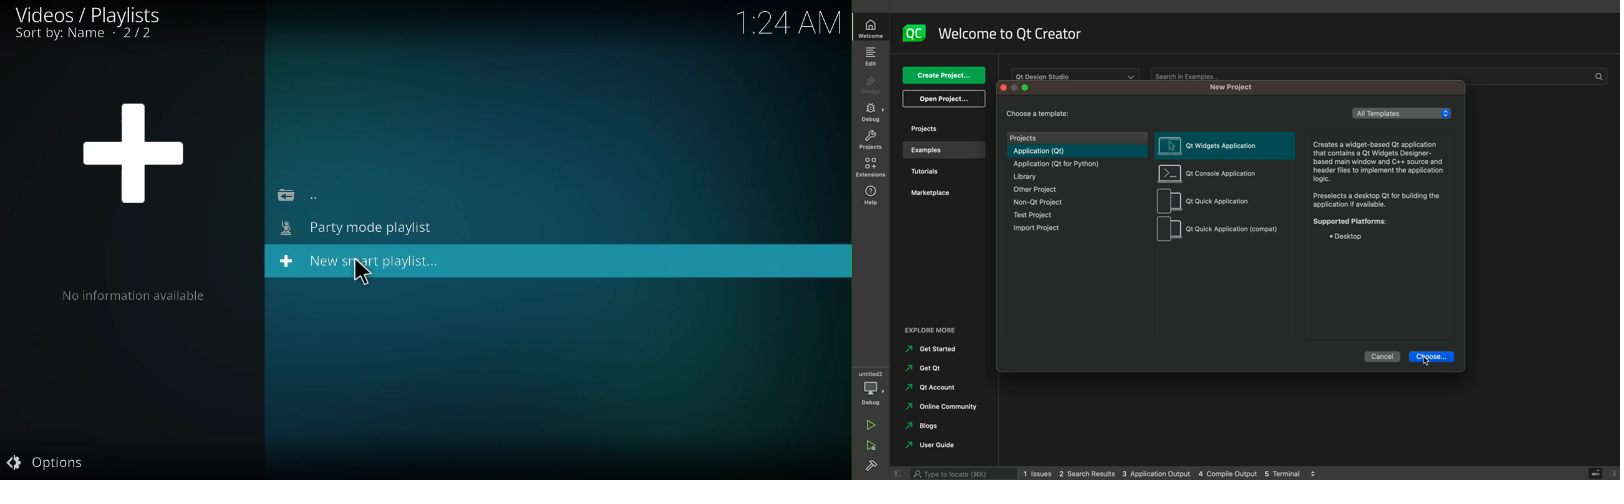 This screenshot has height=504, width=1624. I want to click on time, so click(792, 20).